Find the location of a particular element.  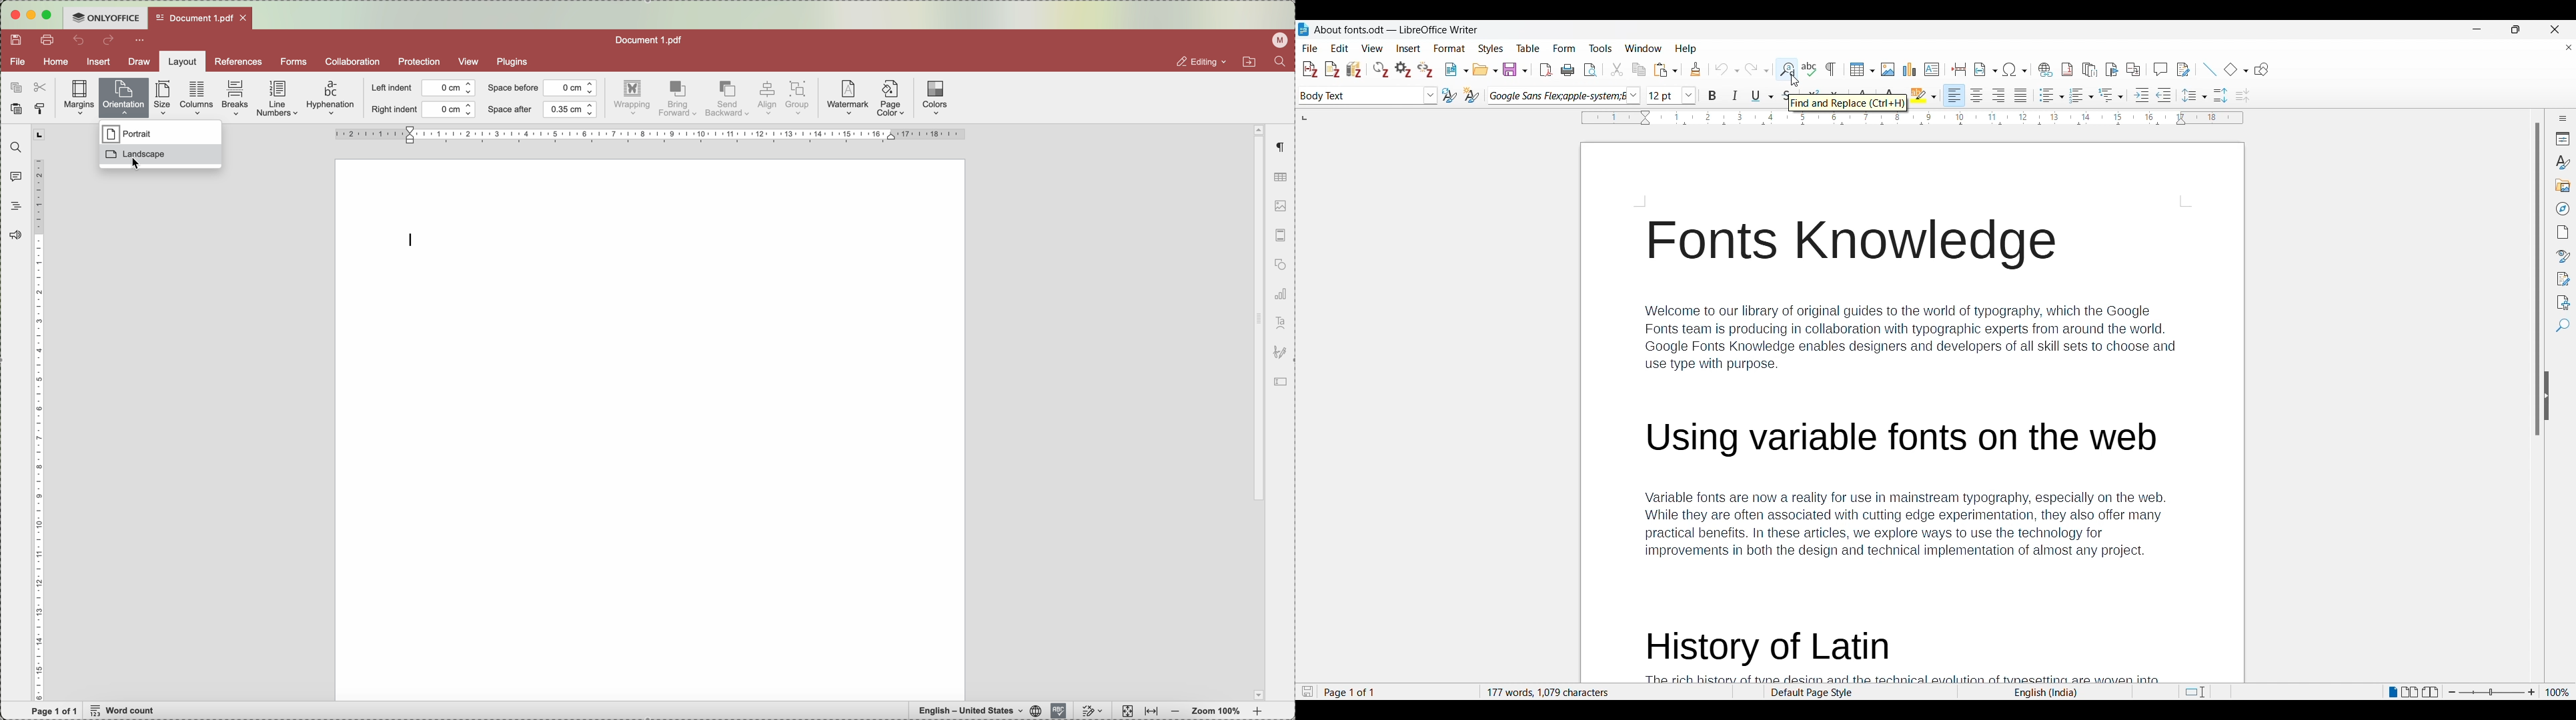

columns is located at coordinates (197, 97).